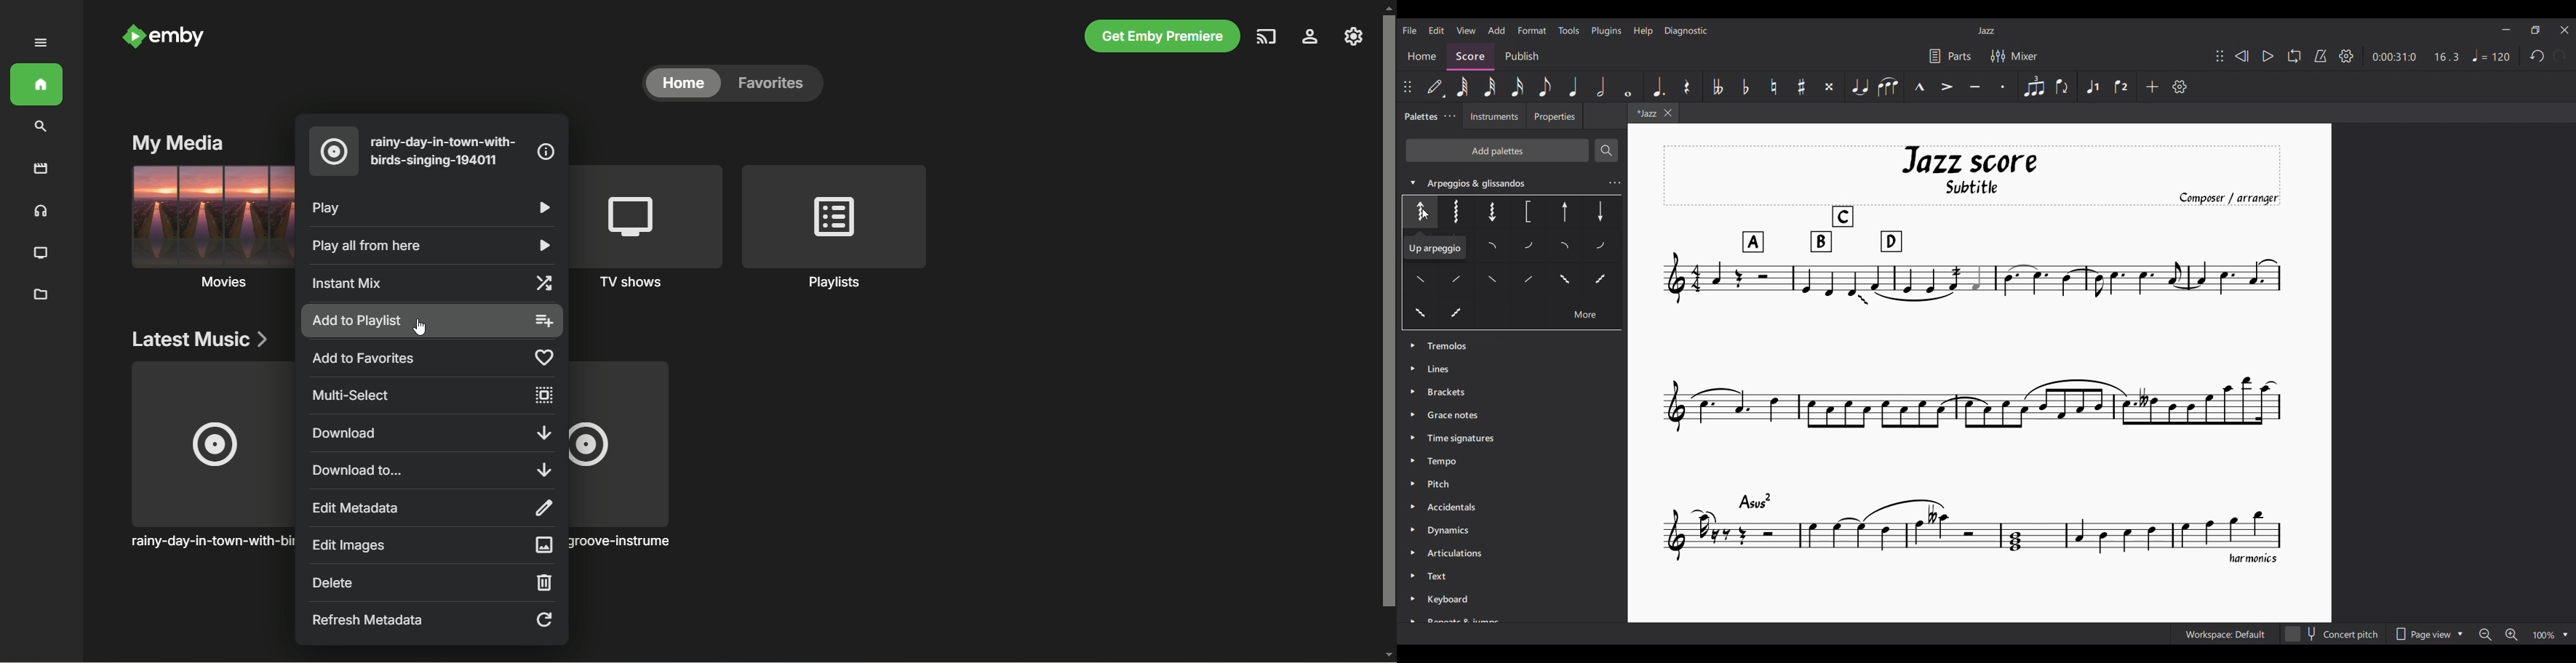  Describe the element at coordinates (1588, 314) in the screenshot. I see `` at that location.